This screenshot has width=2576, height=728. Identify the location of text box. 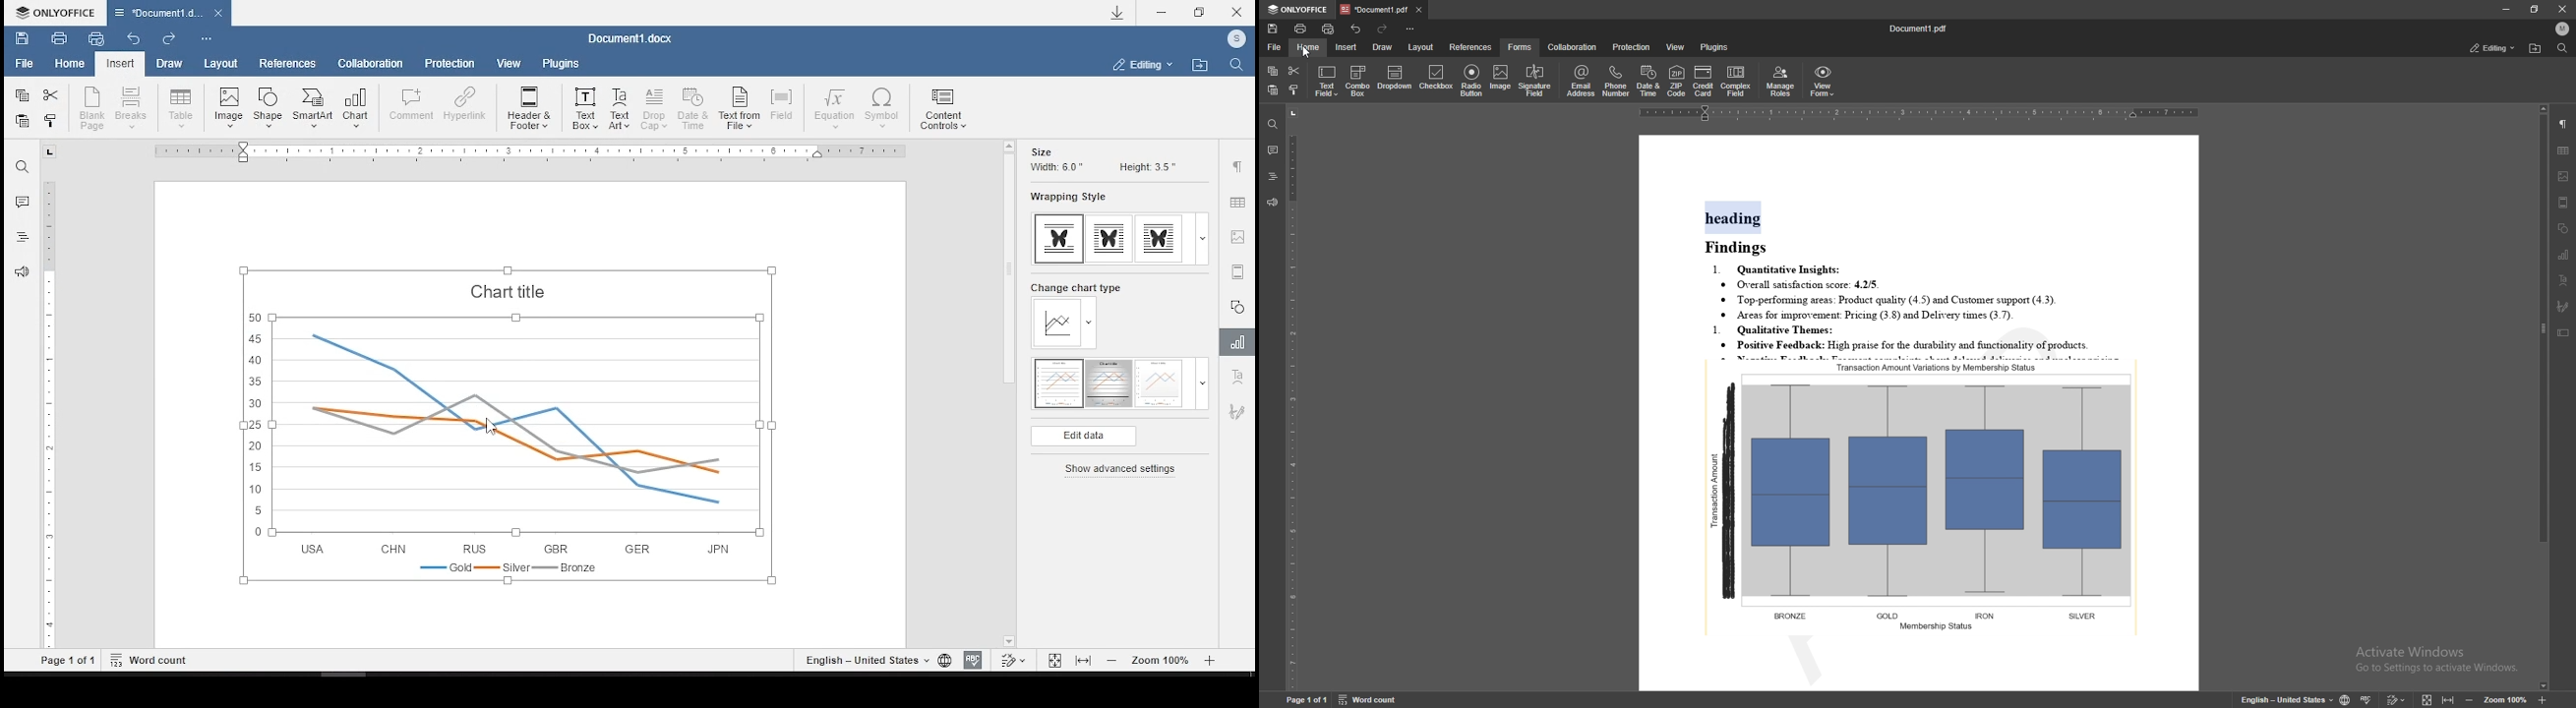
(2563, 333).